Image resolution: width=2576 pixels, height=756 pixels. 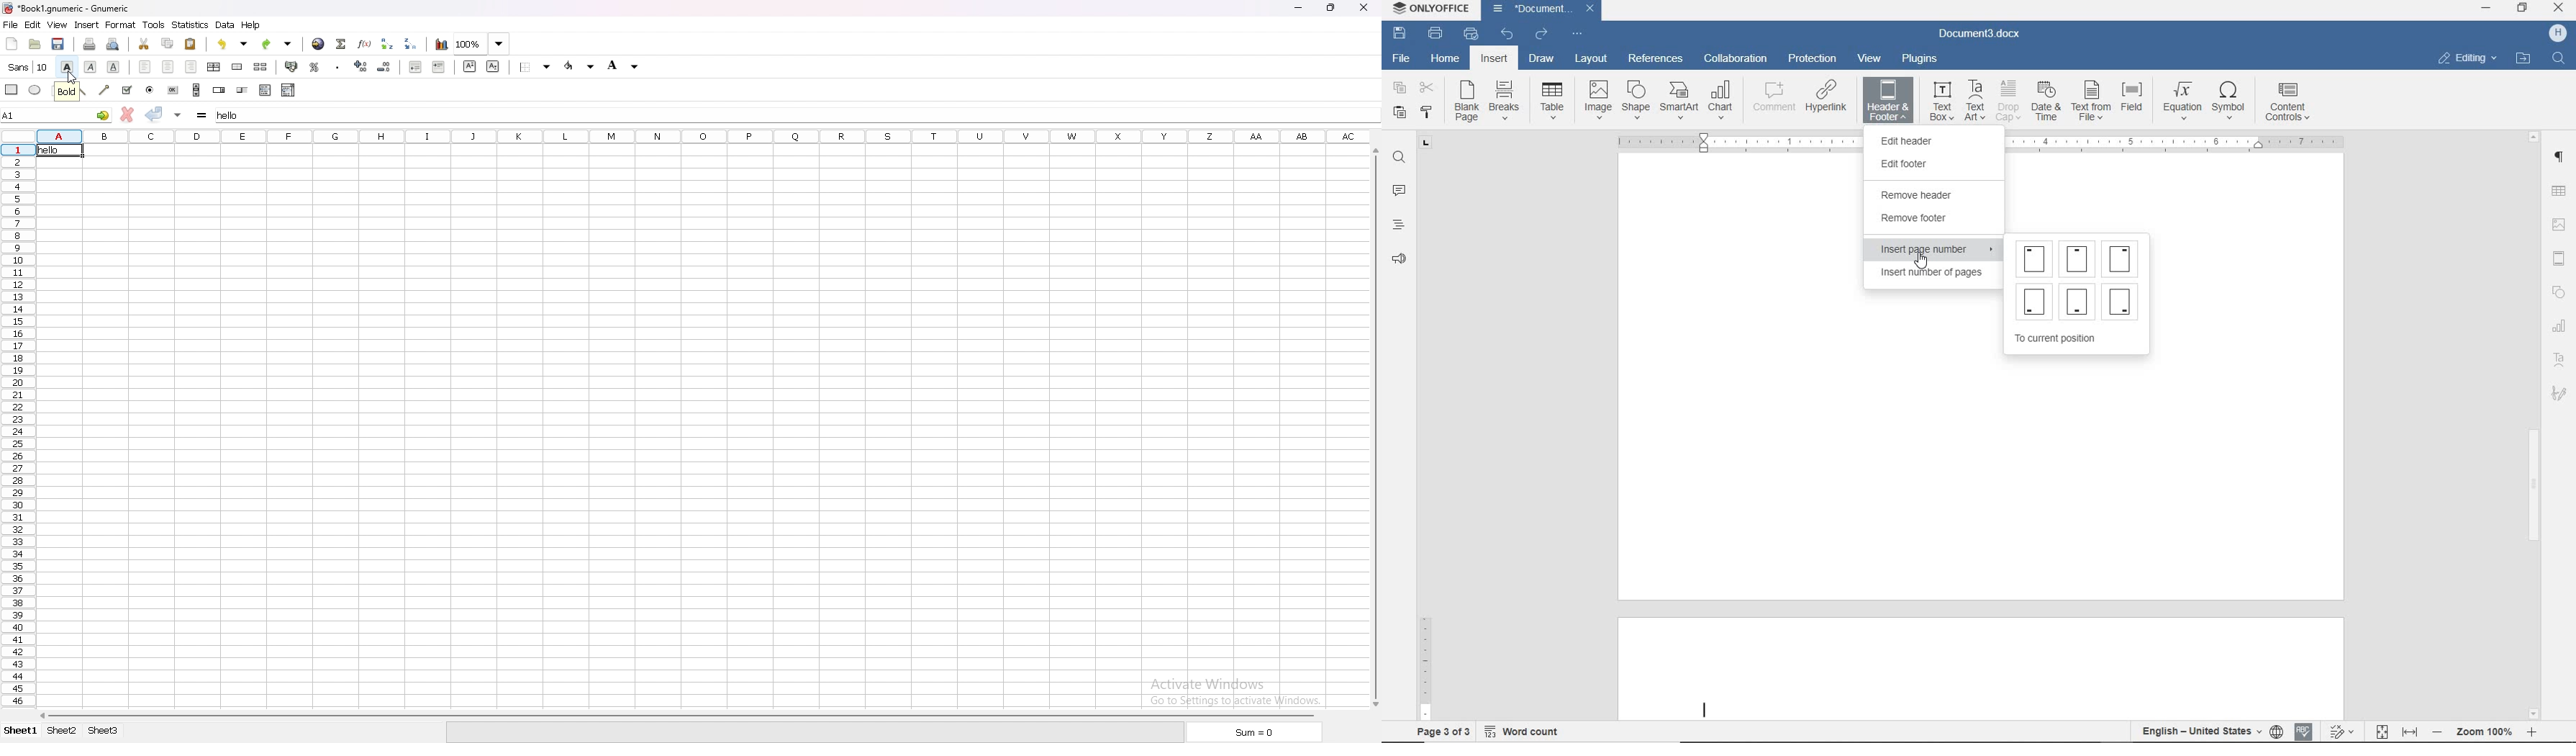 What do you see at coordinates (57, 24) in the screenshot?
I see `view` at bounding box center [57, 24].